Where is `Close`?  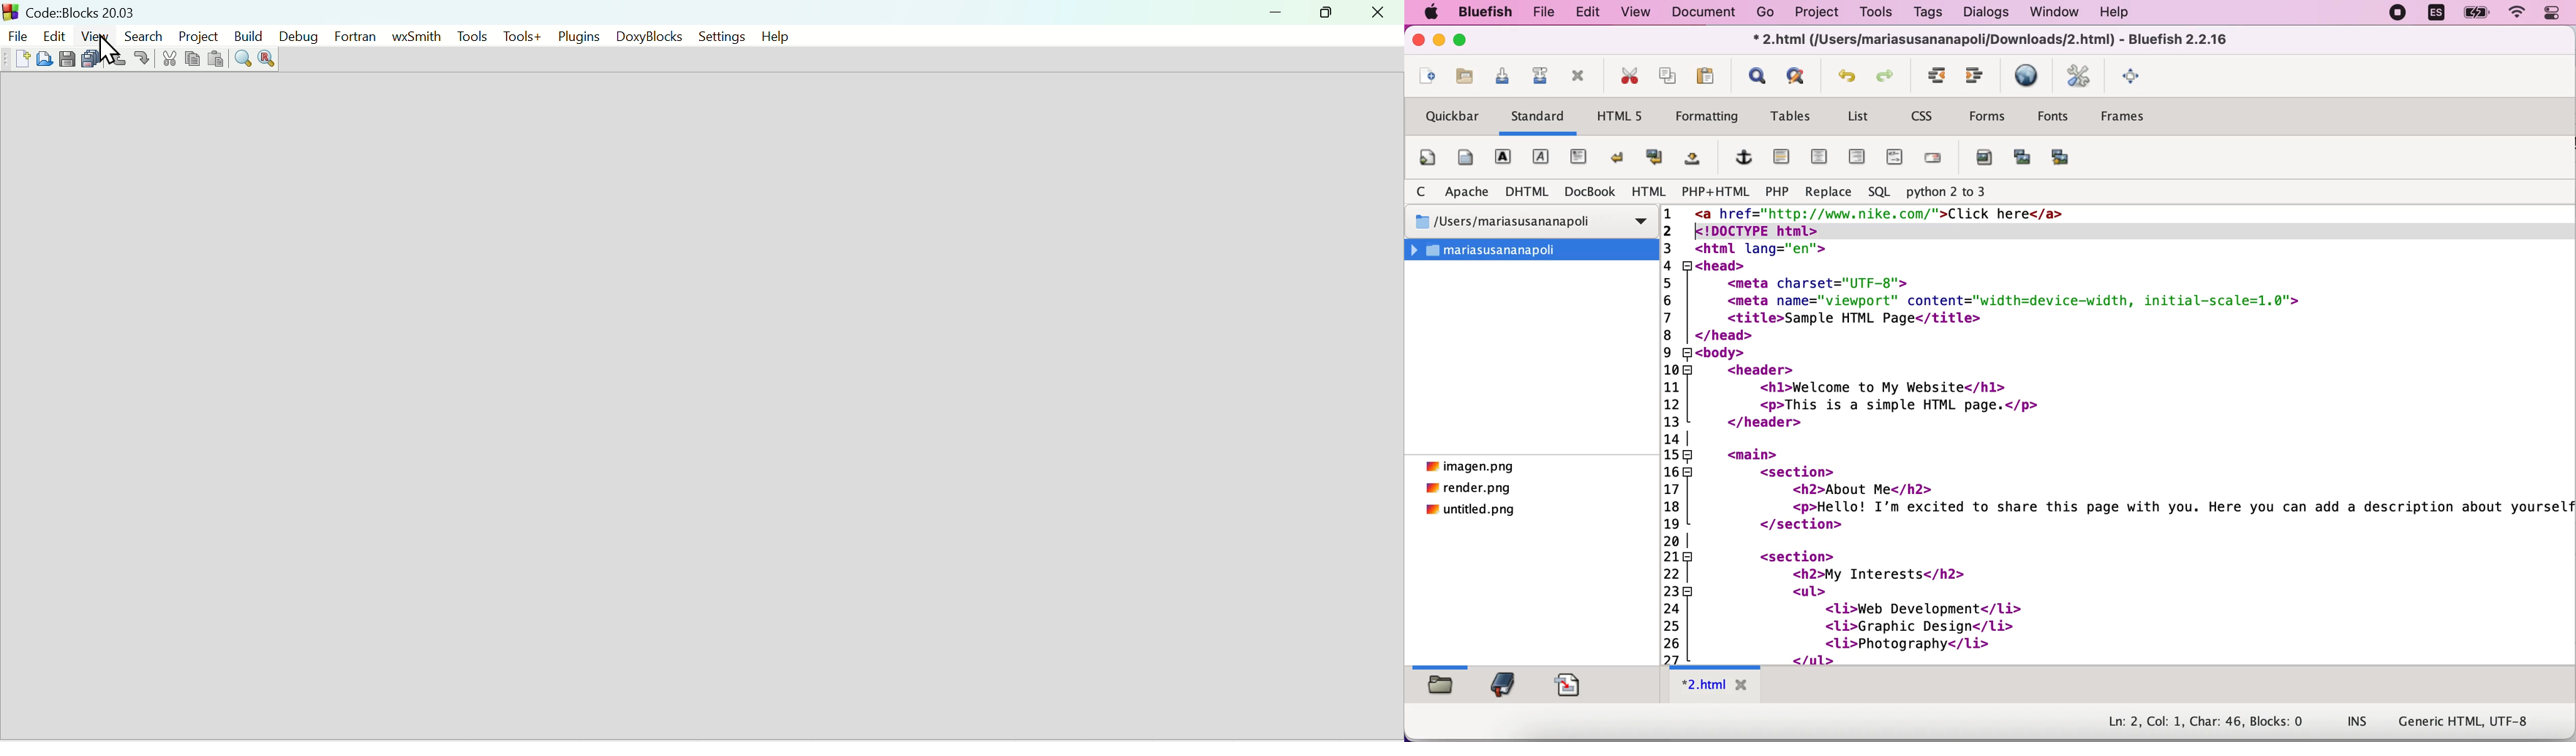 Close is located at coordinates (1377, 12).